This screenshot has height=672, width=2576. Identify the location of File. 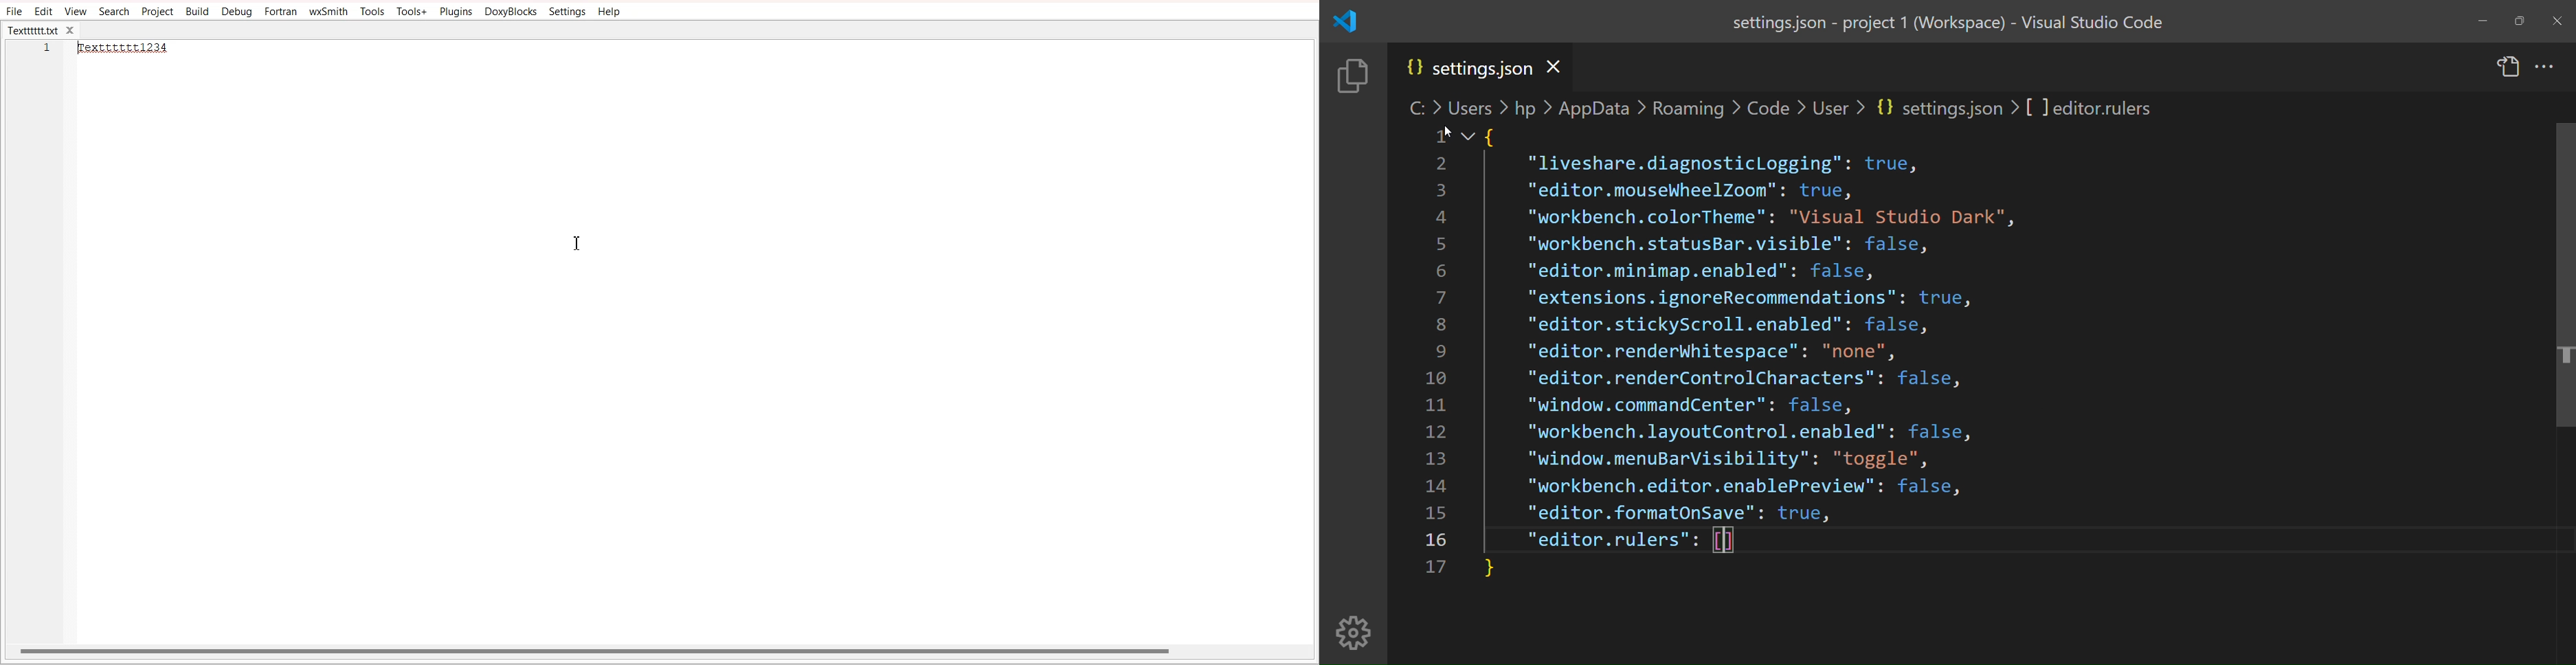
(13, 10).